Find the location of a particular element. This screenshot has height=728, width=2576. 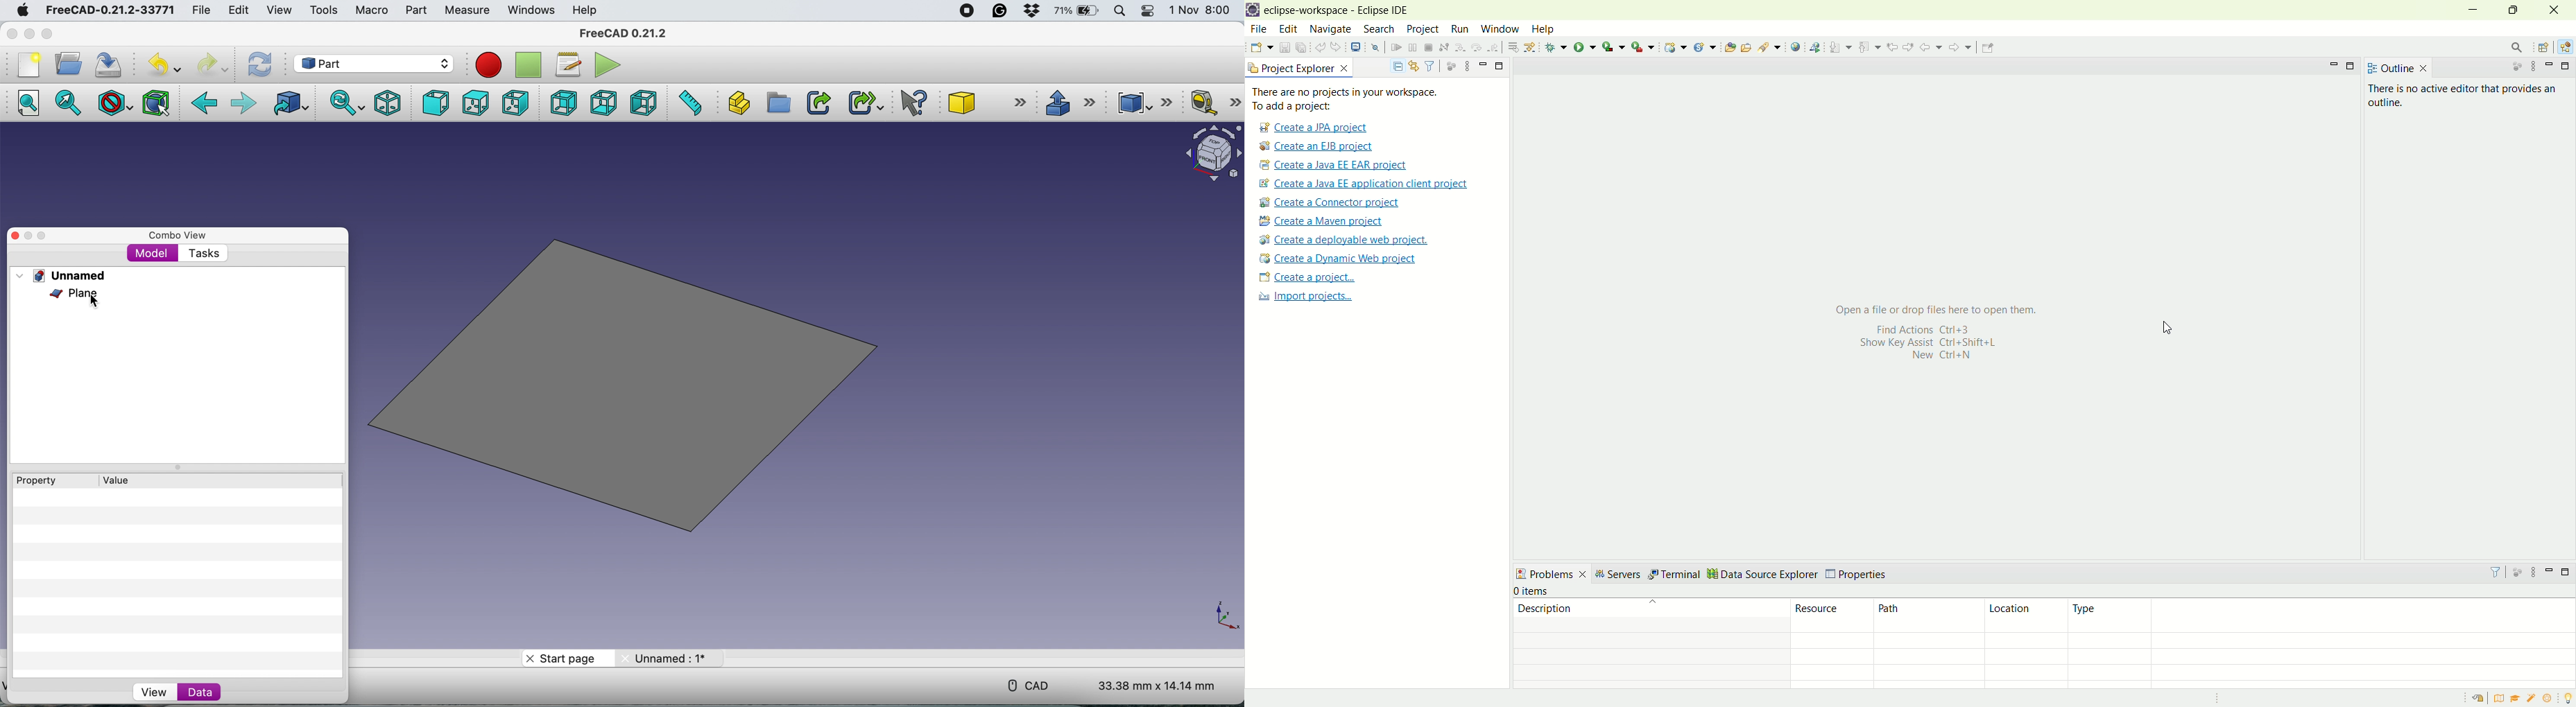

data source explorer is located at coordinates (1763, 575).